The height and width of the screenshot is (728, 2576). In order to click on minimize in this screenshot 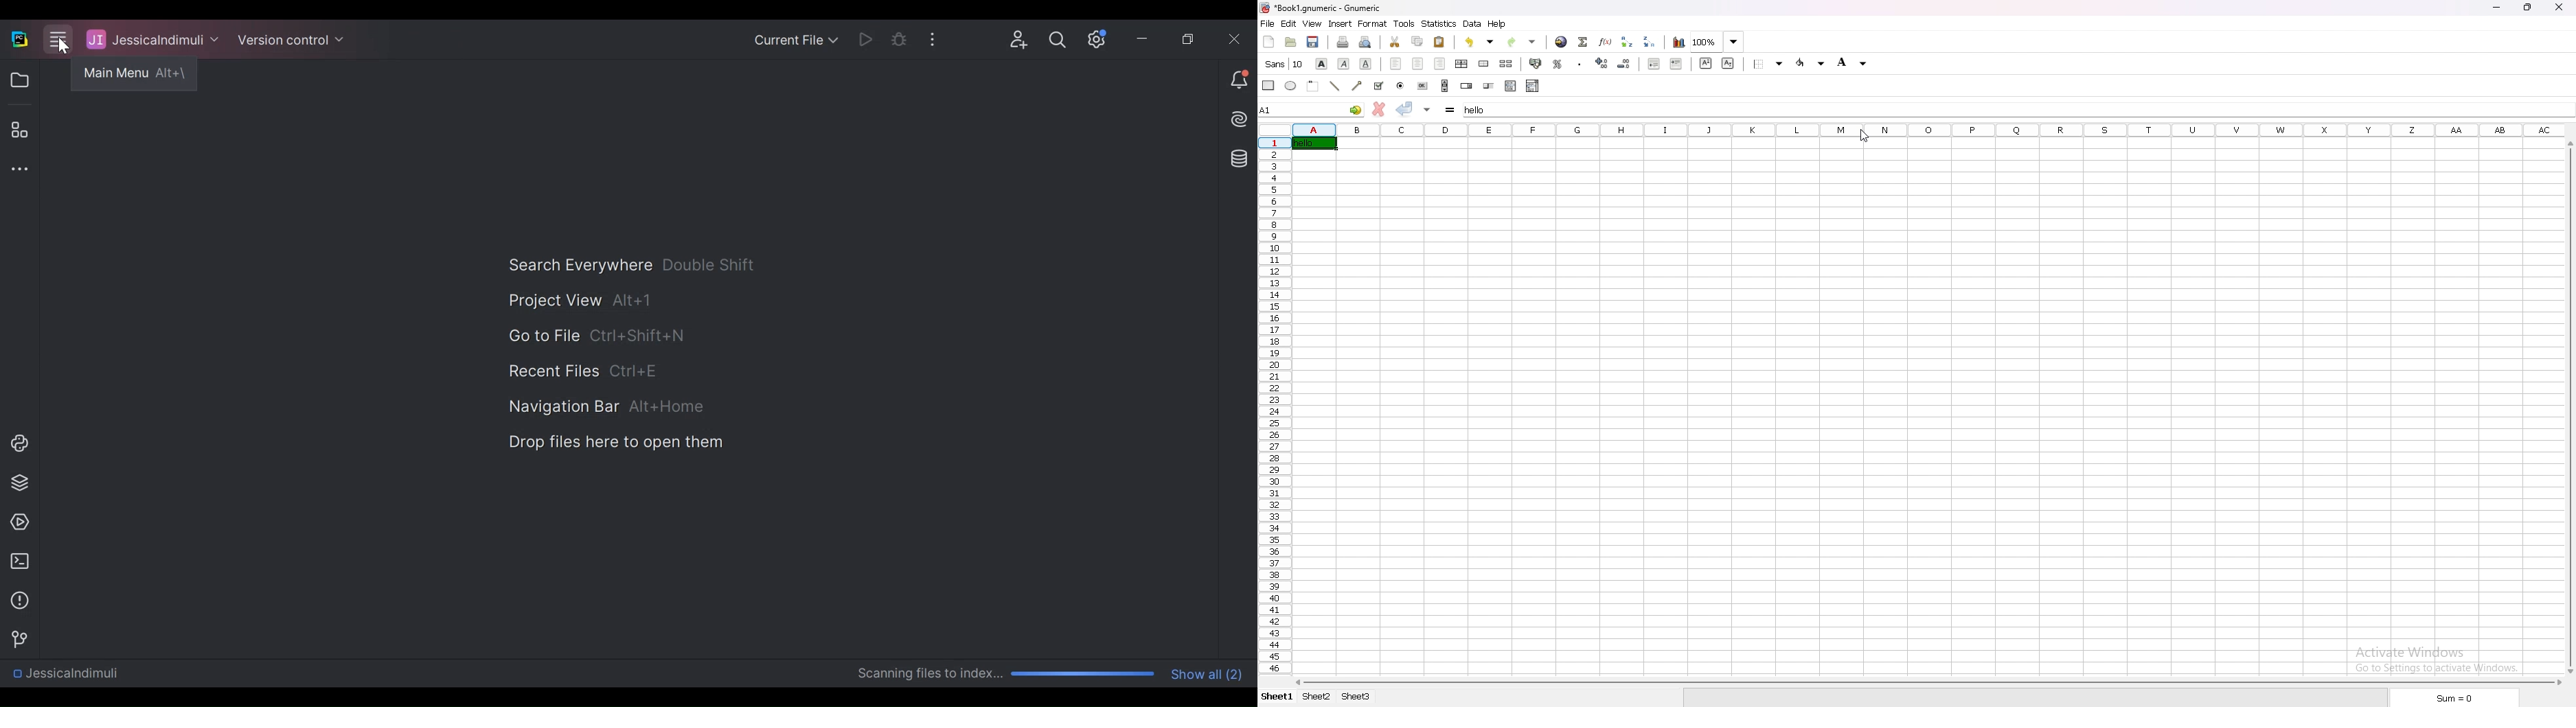, I will do `click(2496, 7)`.